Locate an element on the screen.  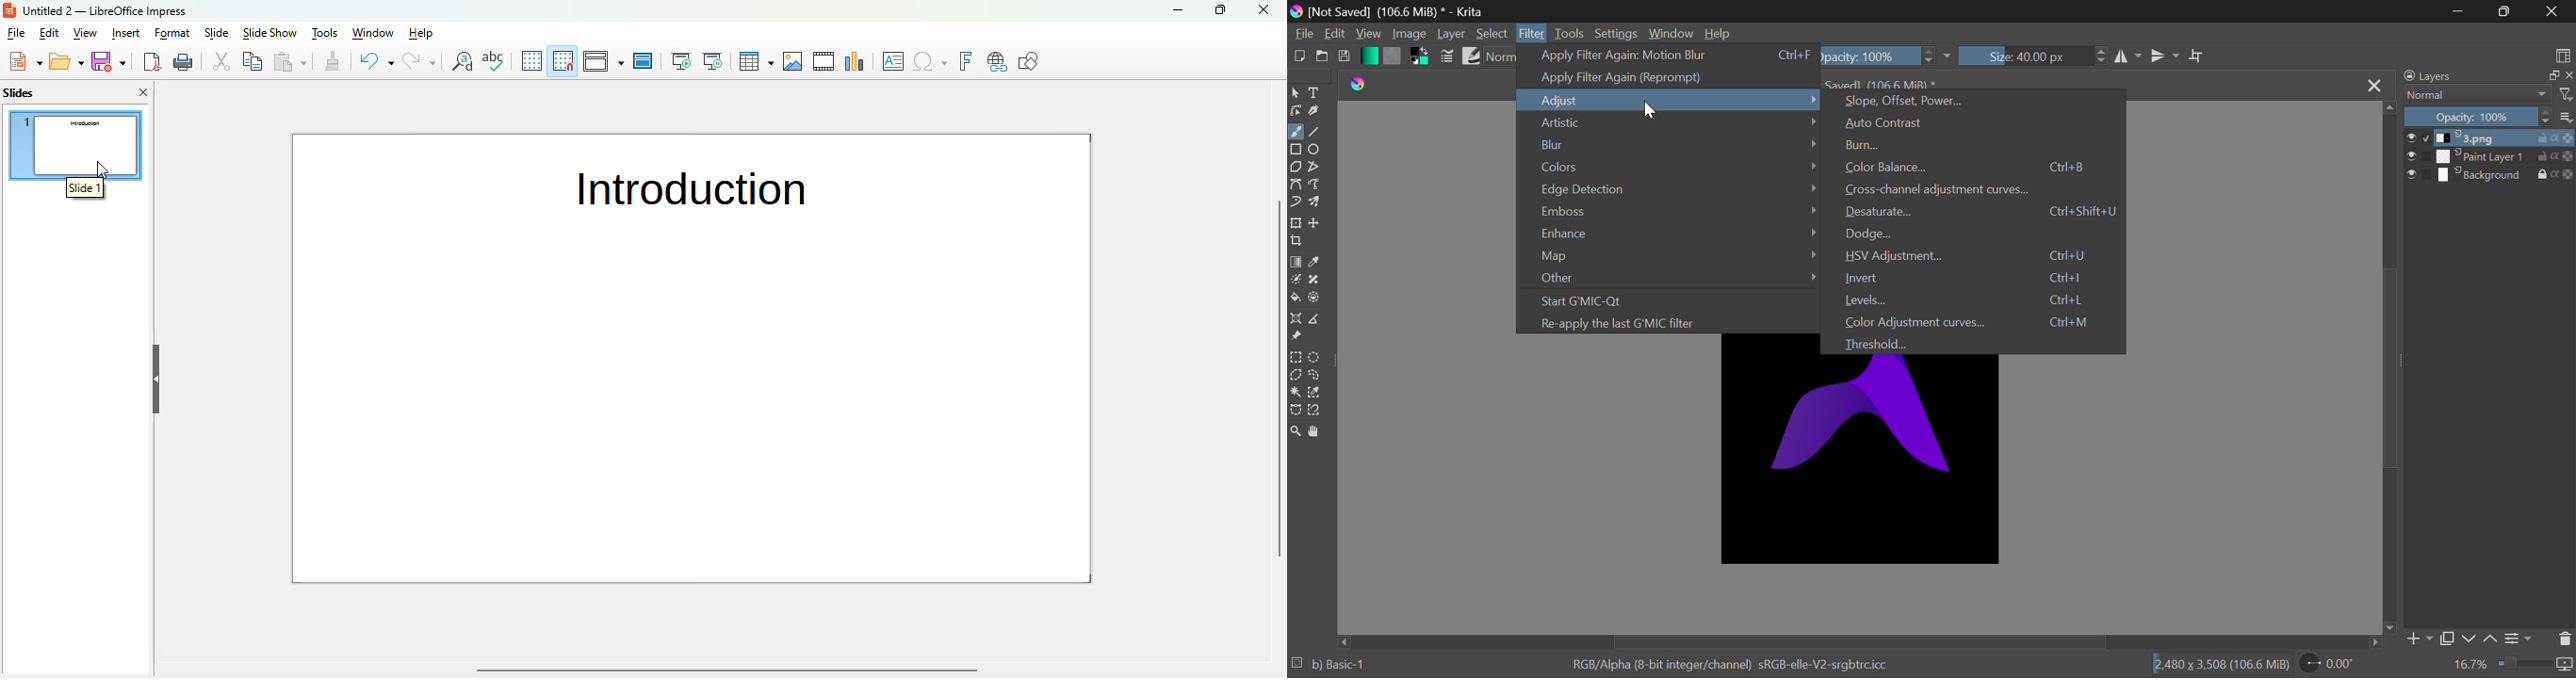
Copy Layer is located at coordinates (2451, 638).